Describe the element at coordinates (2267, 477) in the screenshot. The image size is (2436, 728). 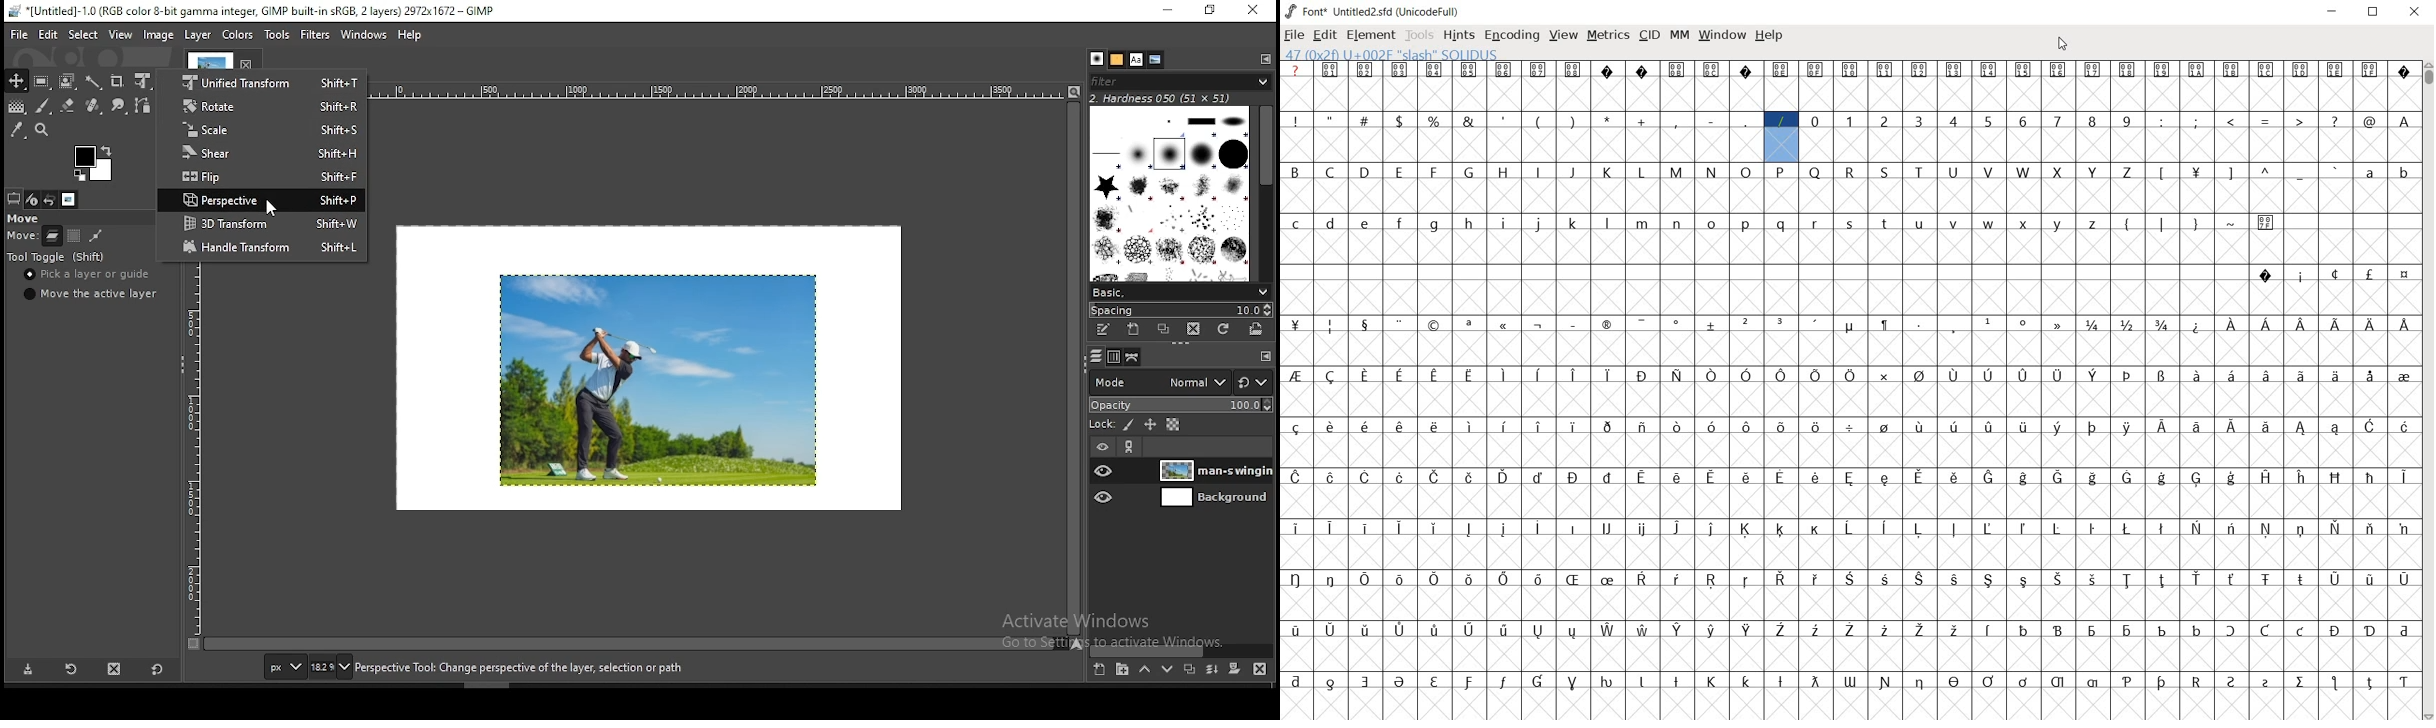
I see `glyph` at that location.